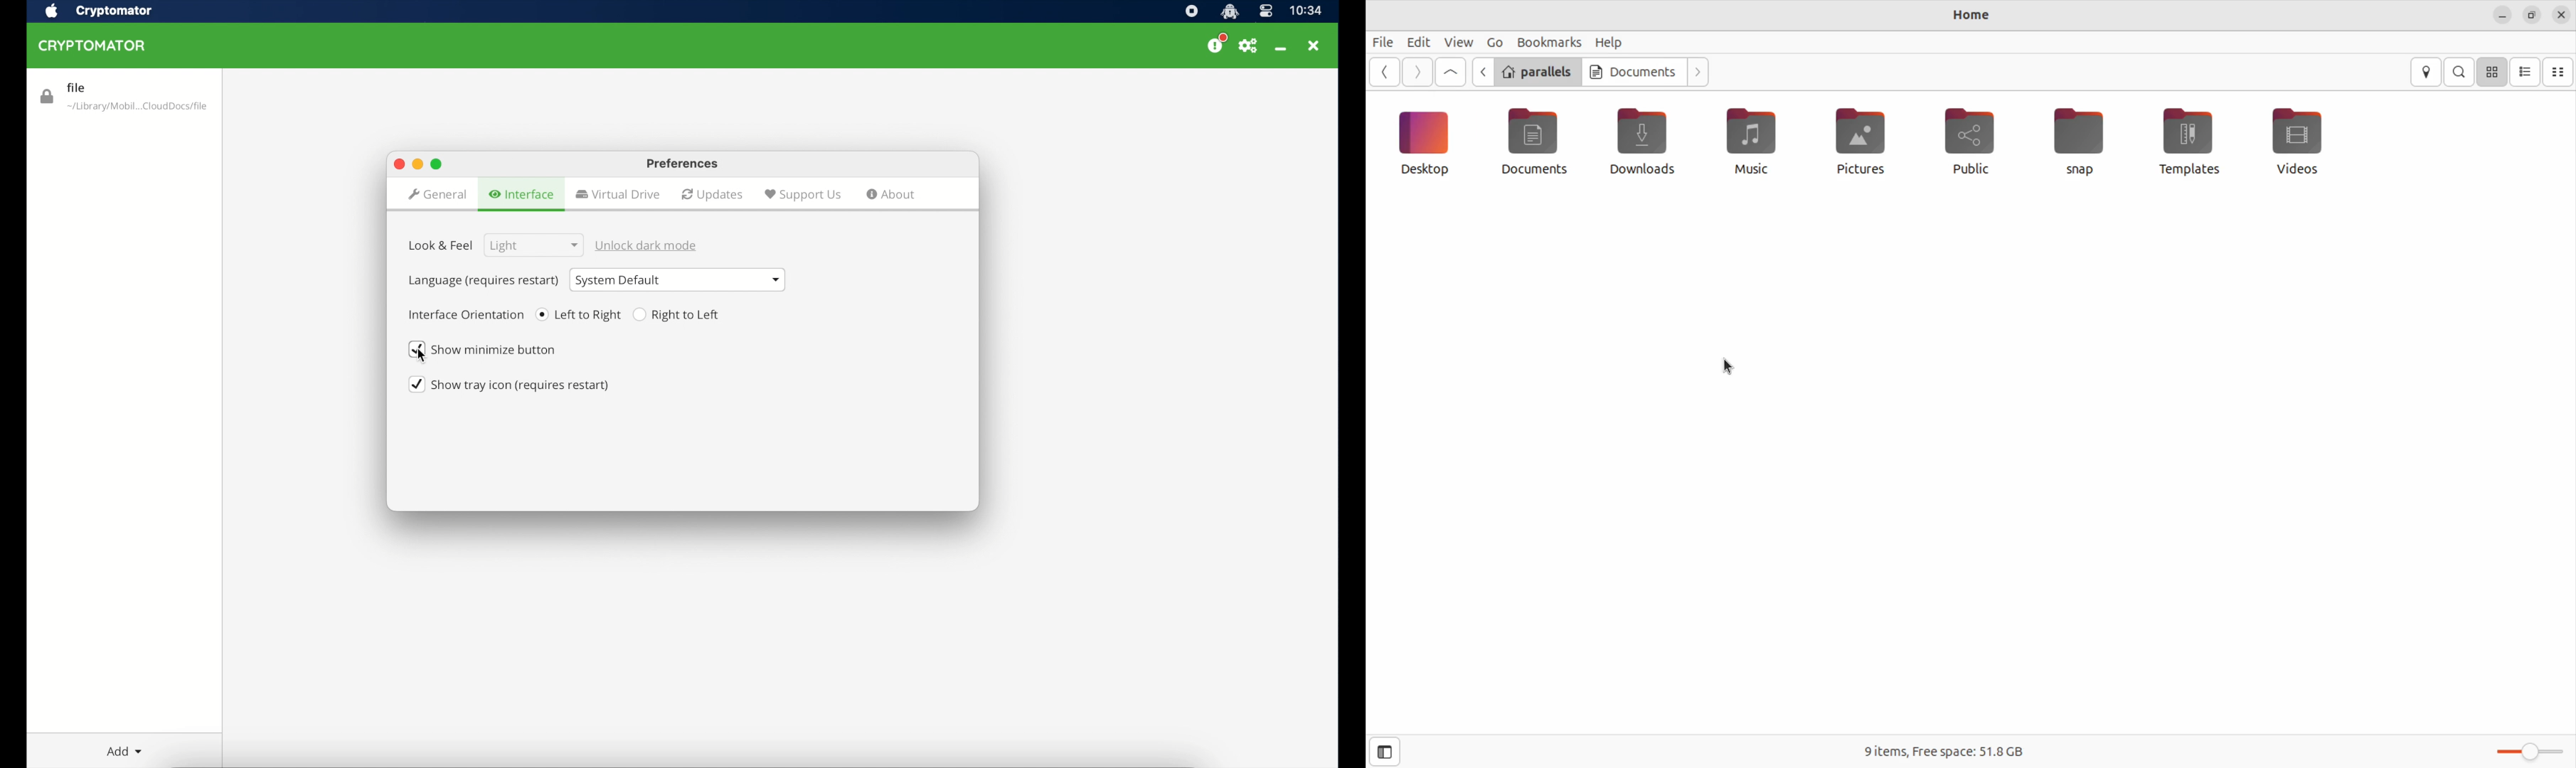 This screenshot has height=784, width=2576. I want to click on checkbox, so click(509, 385).